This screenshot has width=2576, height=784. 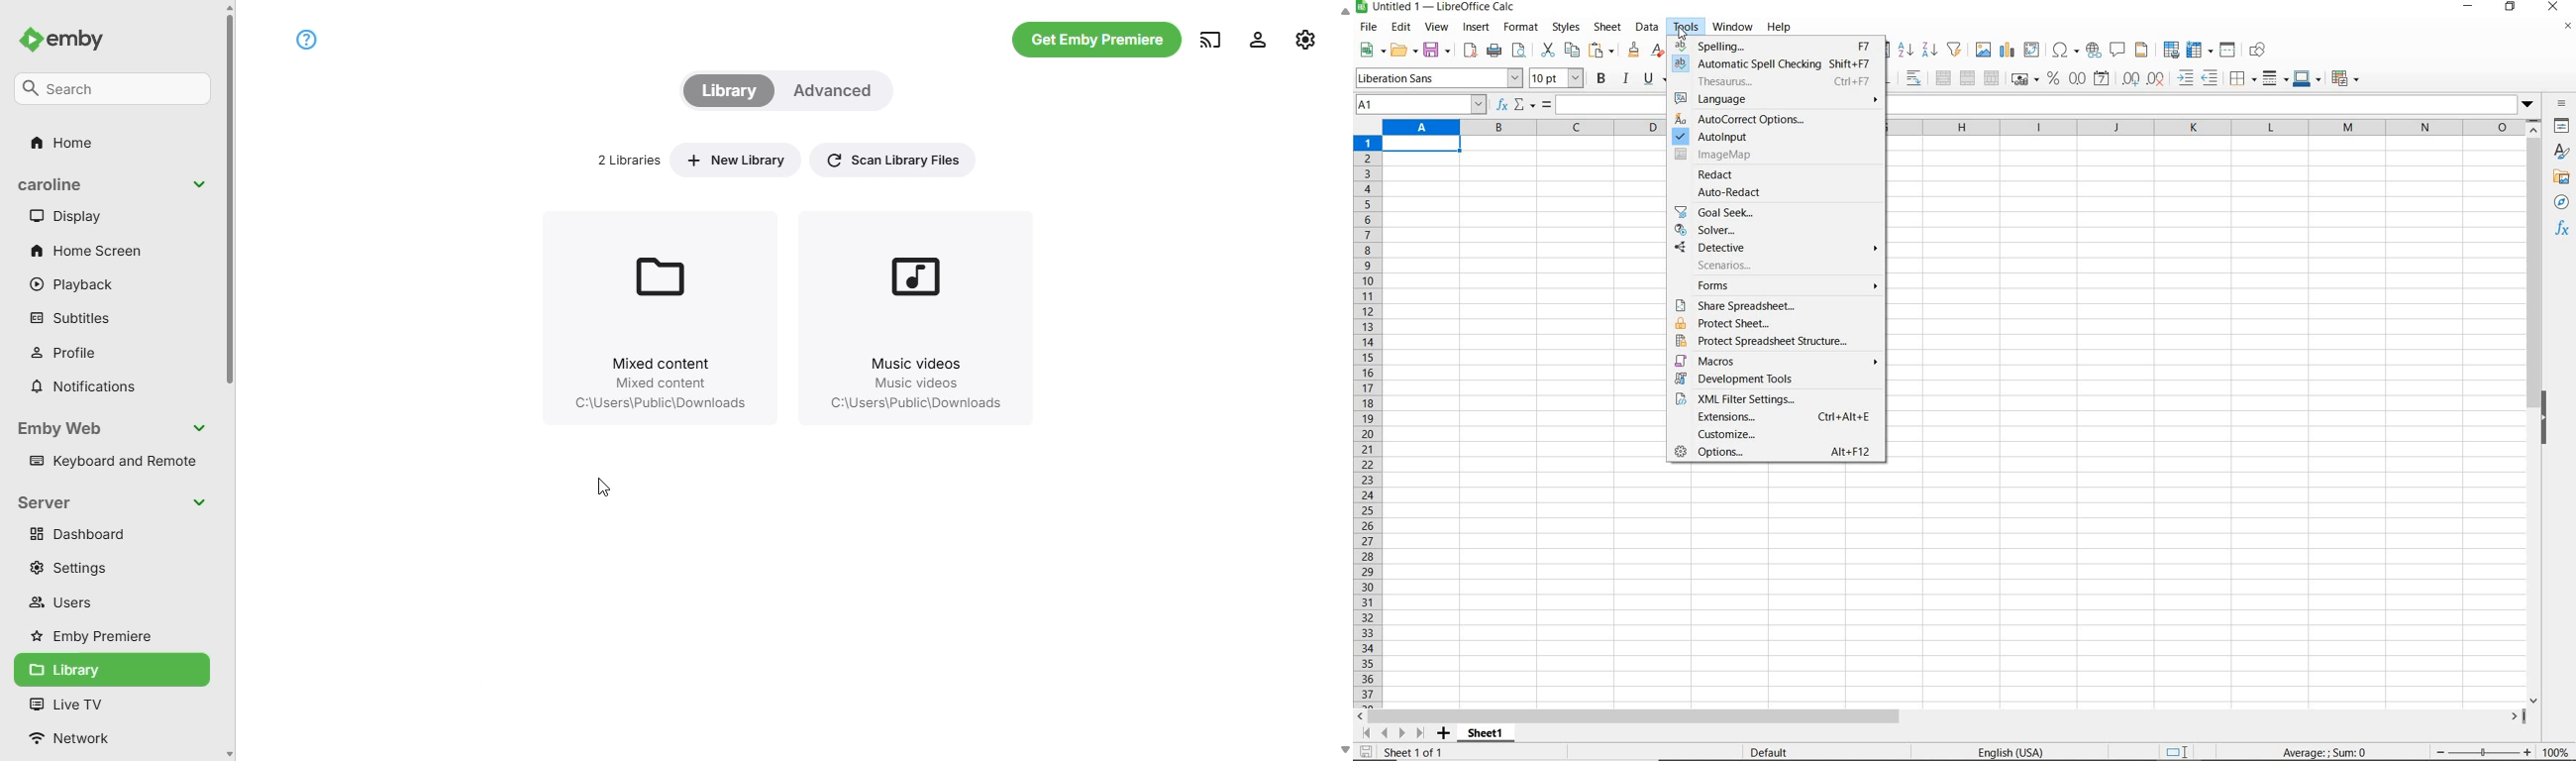 What do you see at coordinates (1369, 420) in the screenshot?
I see `ROWS` at bounding box center [1369, 420].